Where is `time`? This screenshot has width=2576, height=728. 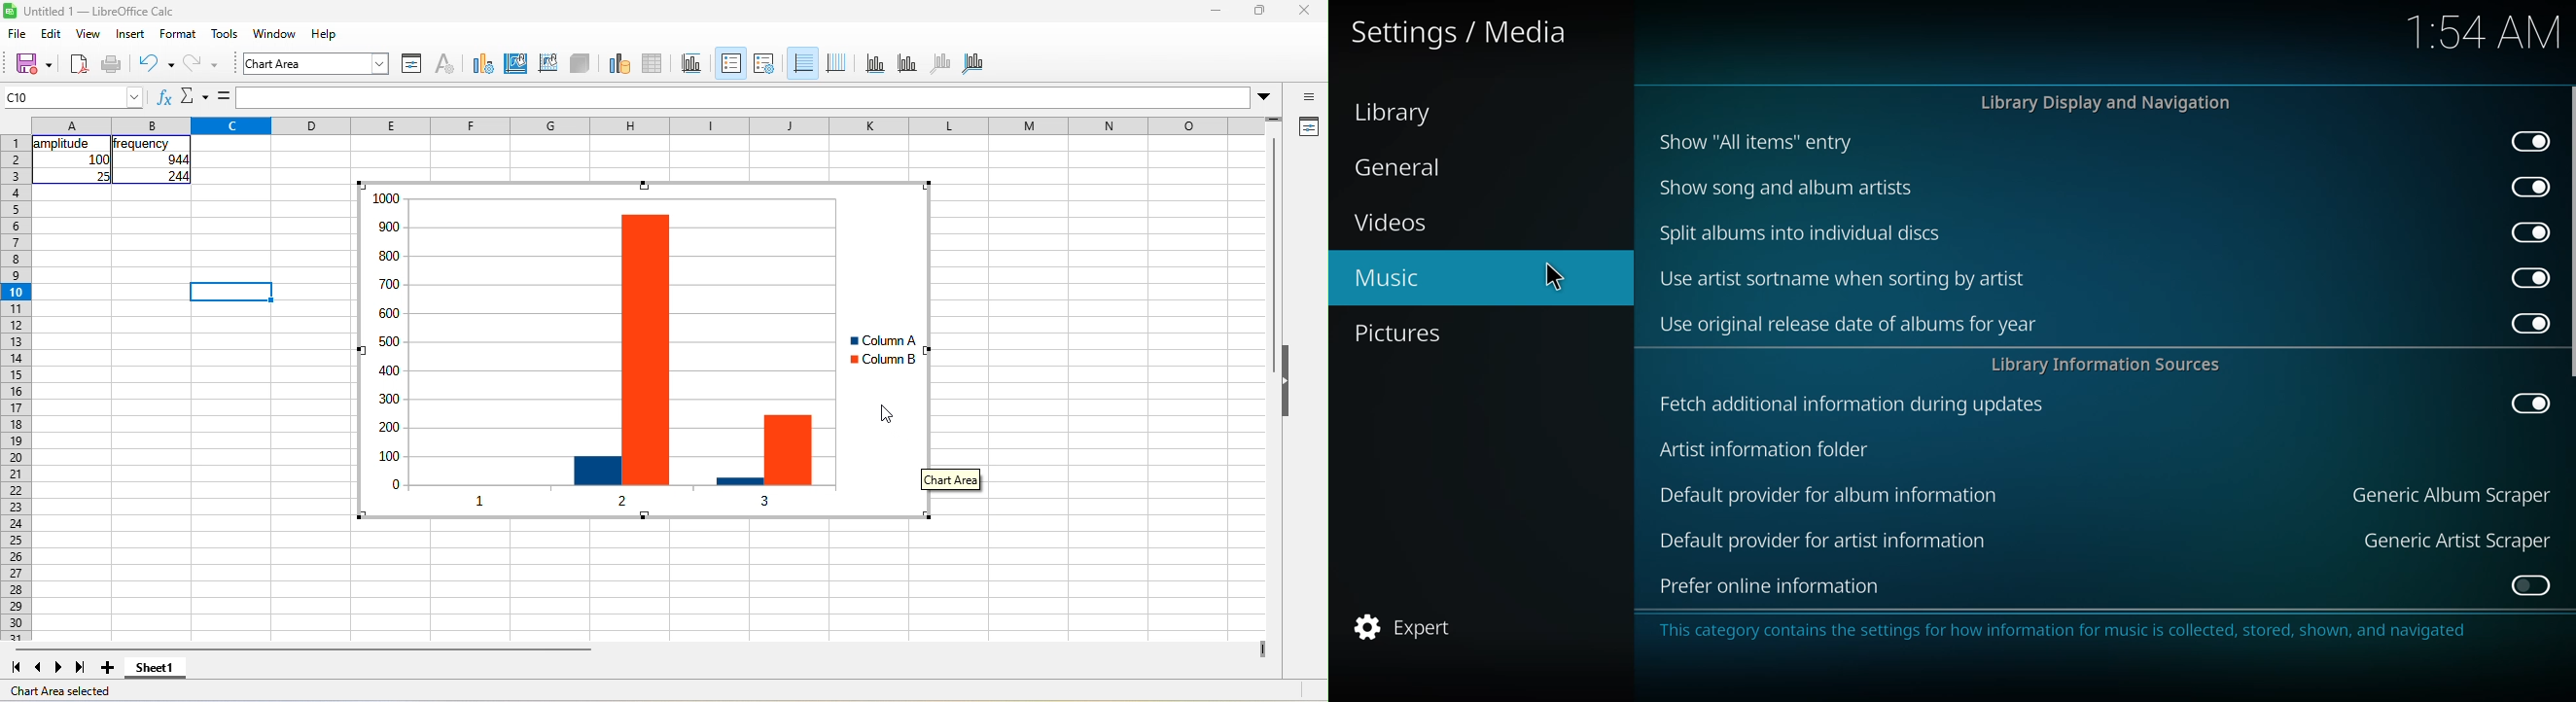
time is located at coordinates (2484, 31).